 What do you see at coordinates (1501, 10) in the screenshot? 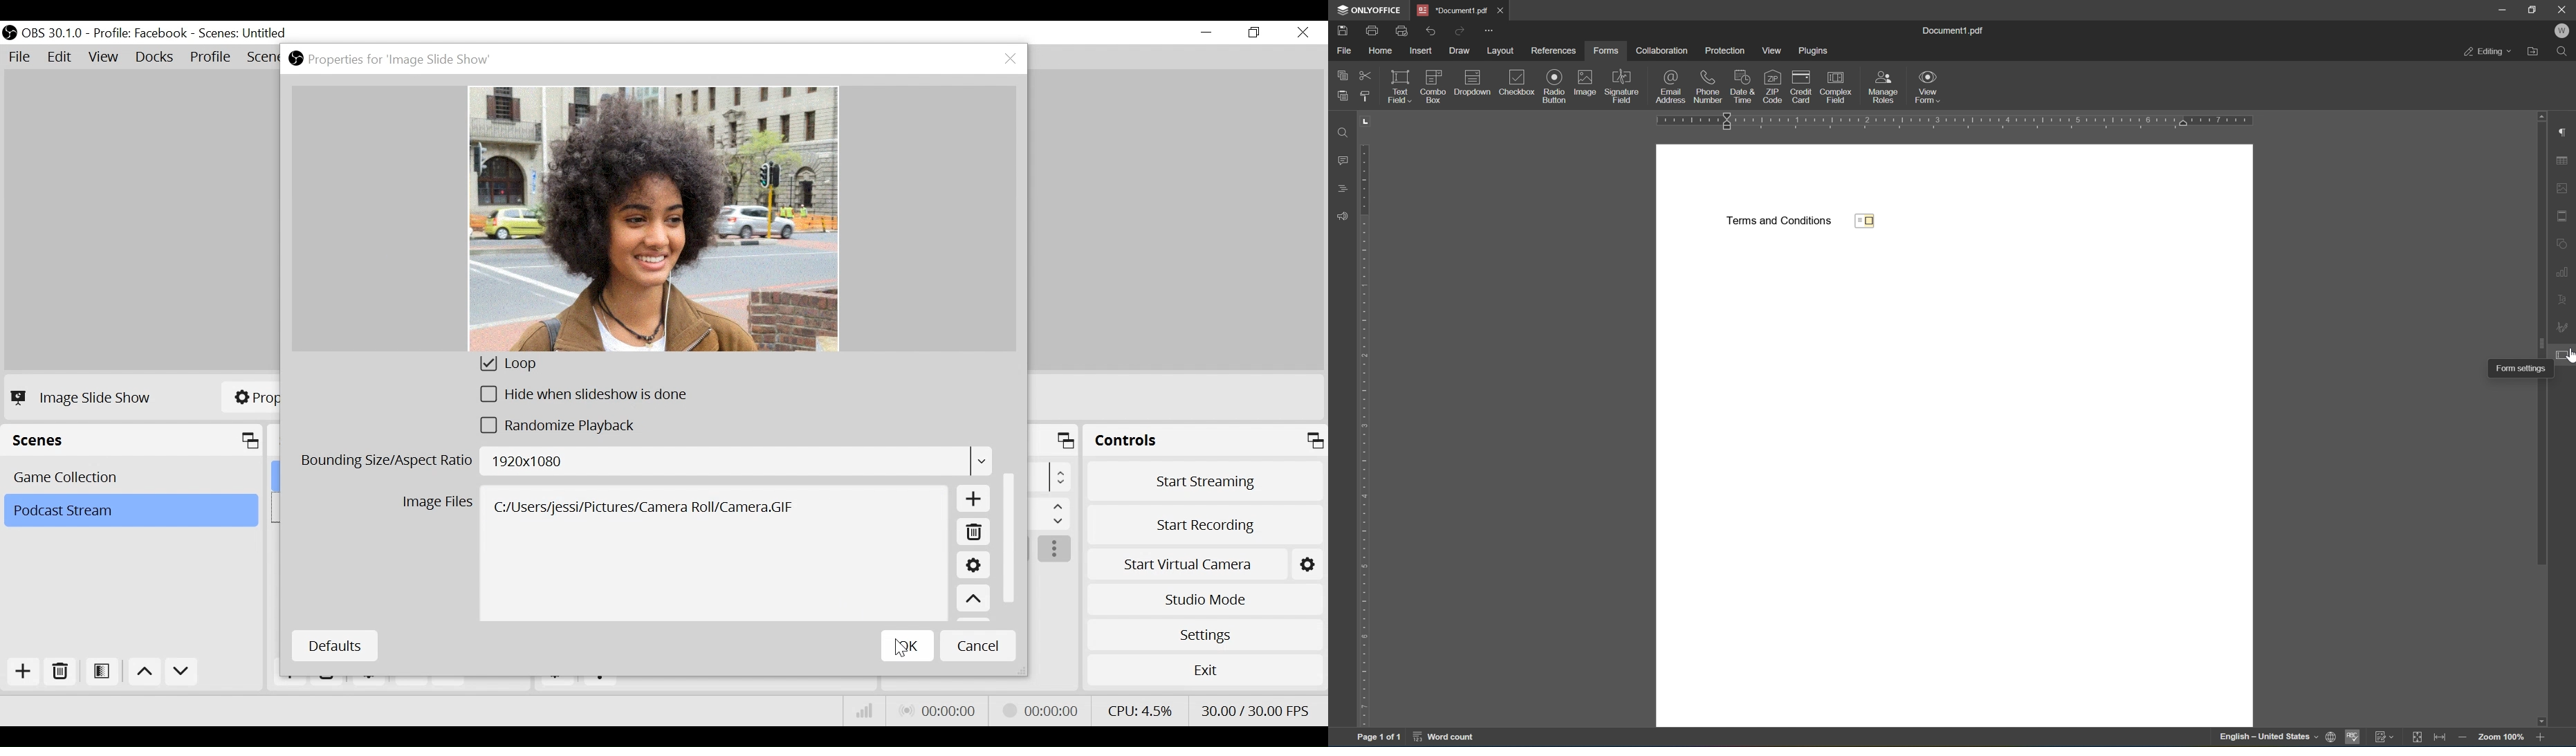
I see `close` at bounding box center [1501, 10].